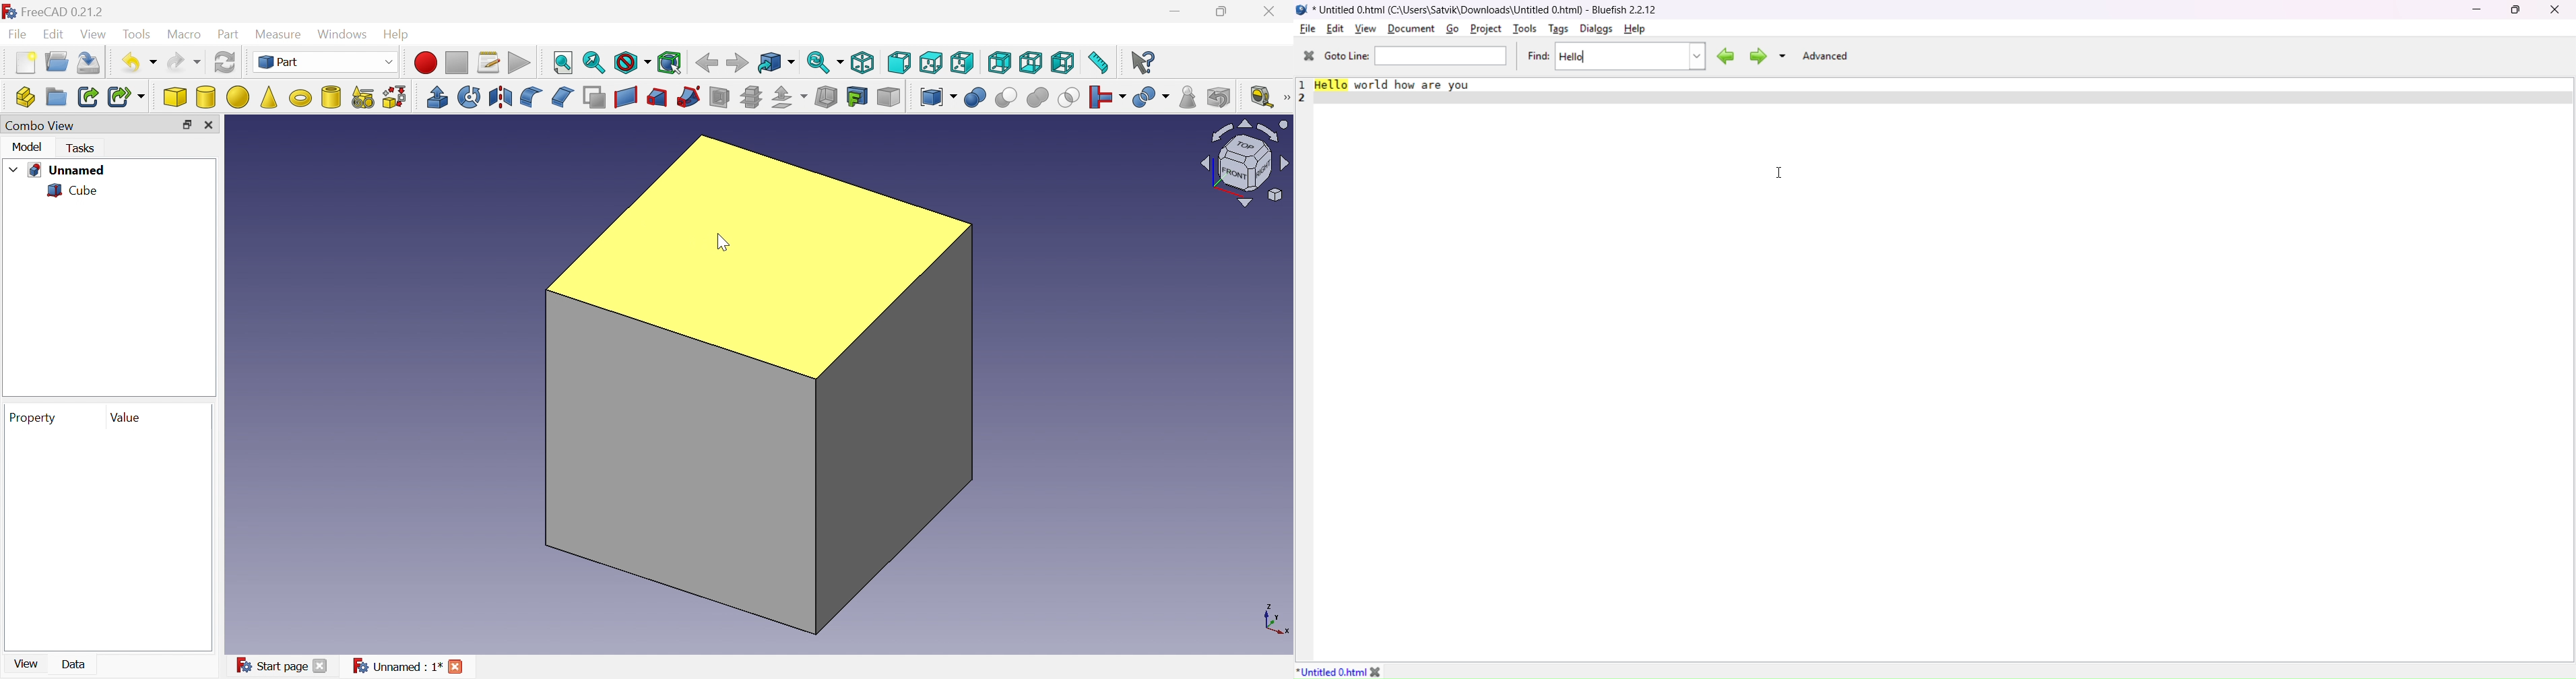 This screenshot has width=2576, height=700. I want to click on Cube, so click(73, 190).